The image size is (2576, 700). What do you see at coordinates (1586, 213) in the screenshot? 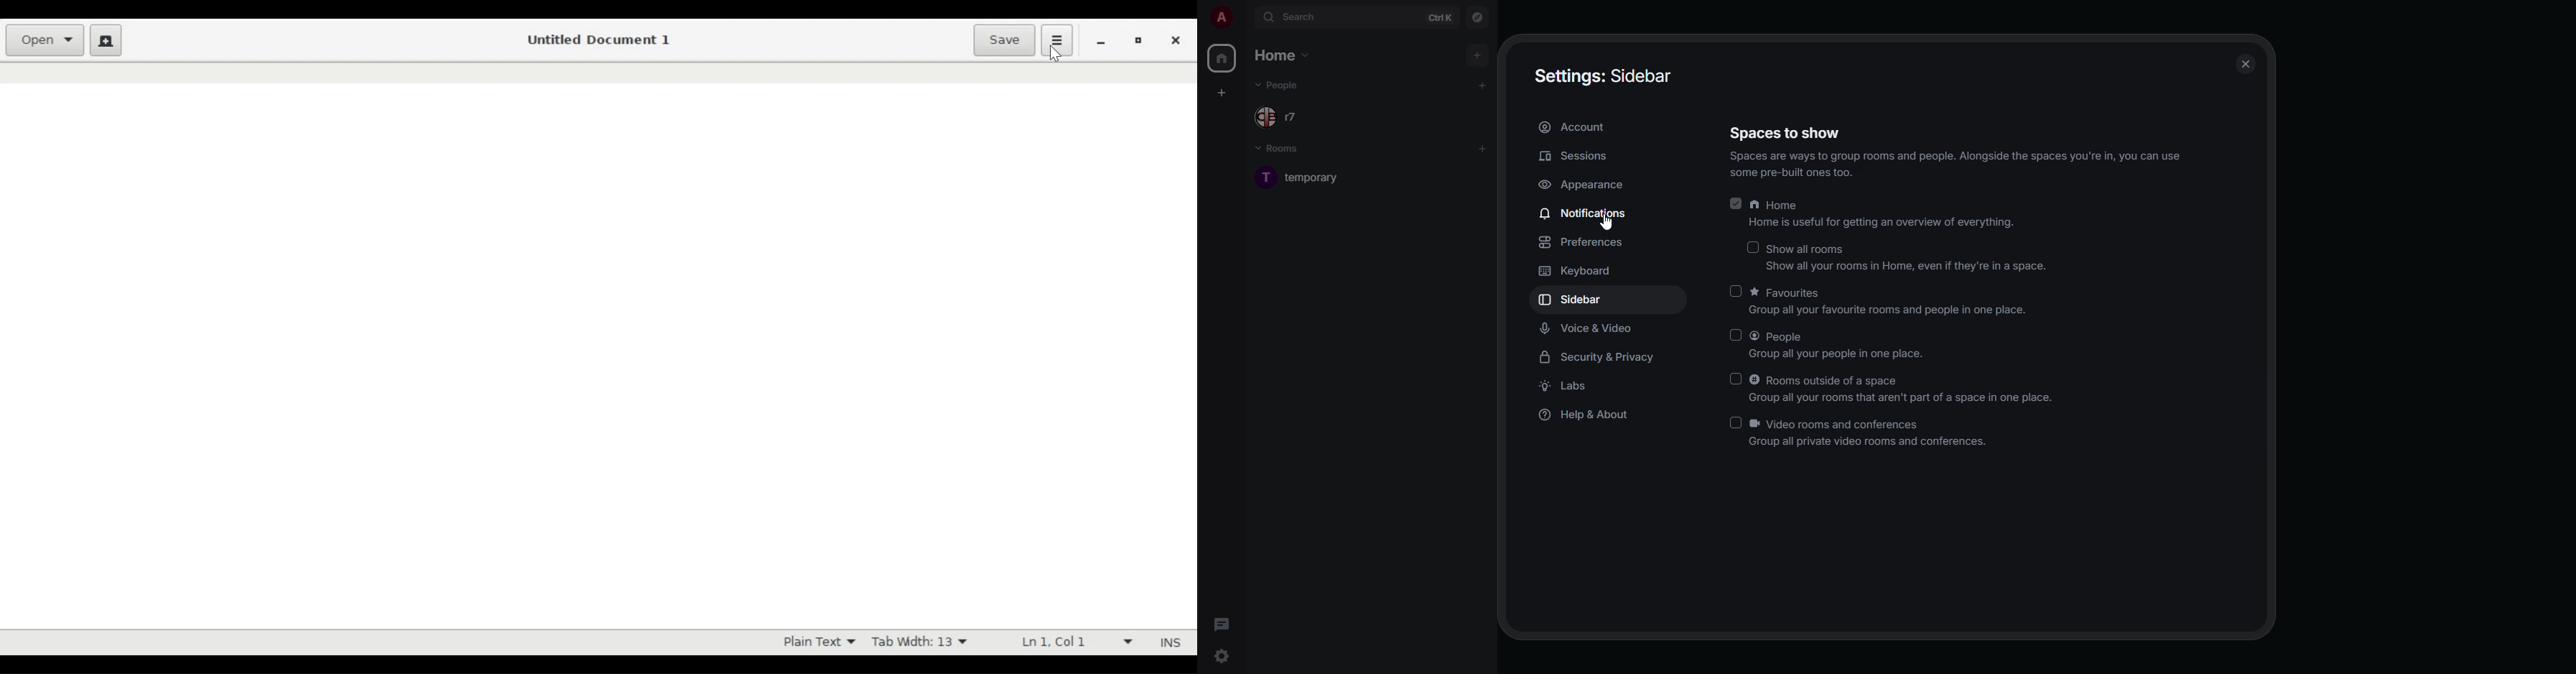
I see `notifications` at bounding box center [1586, 213].